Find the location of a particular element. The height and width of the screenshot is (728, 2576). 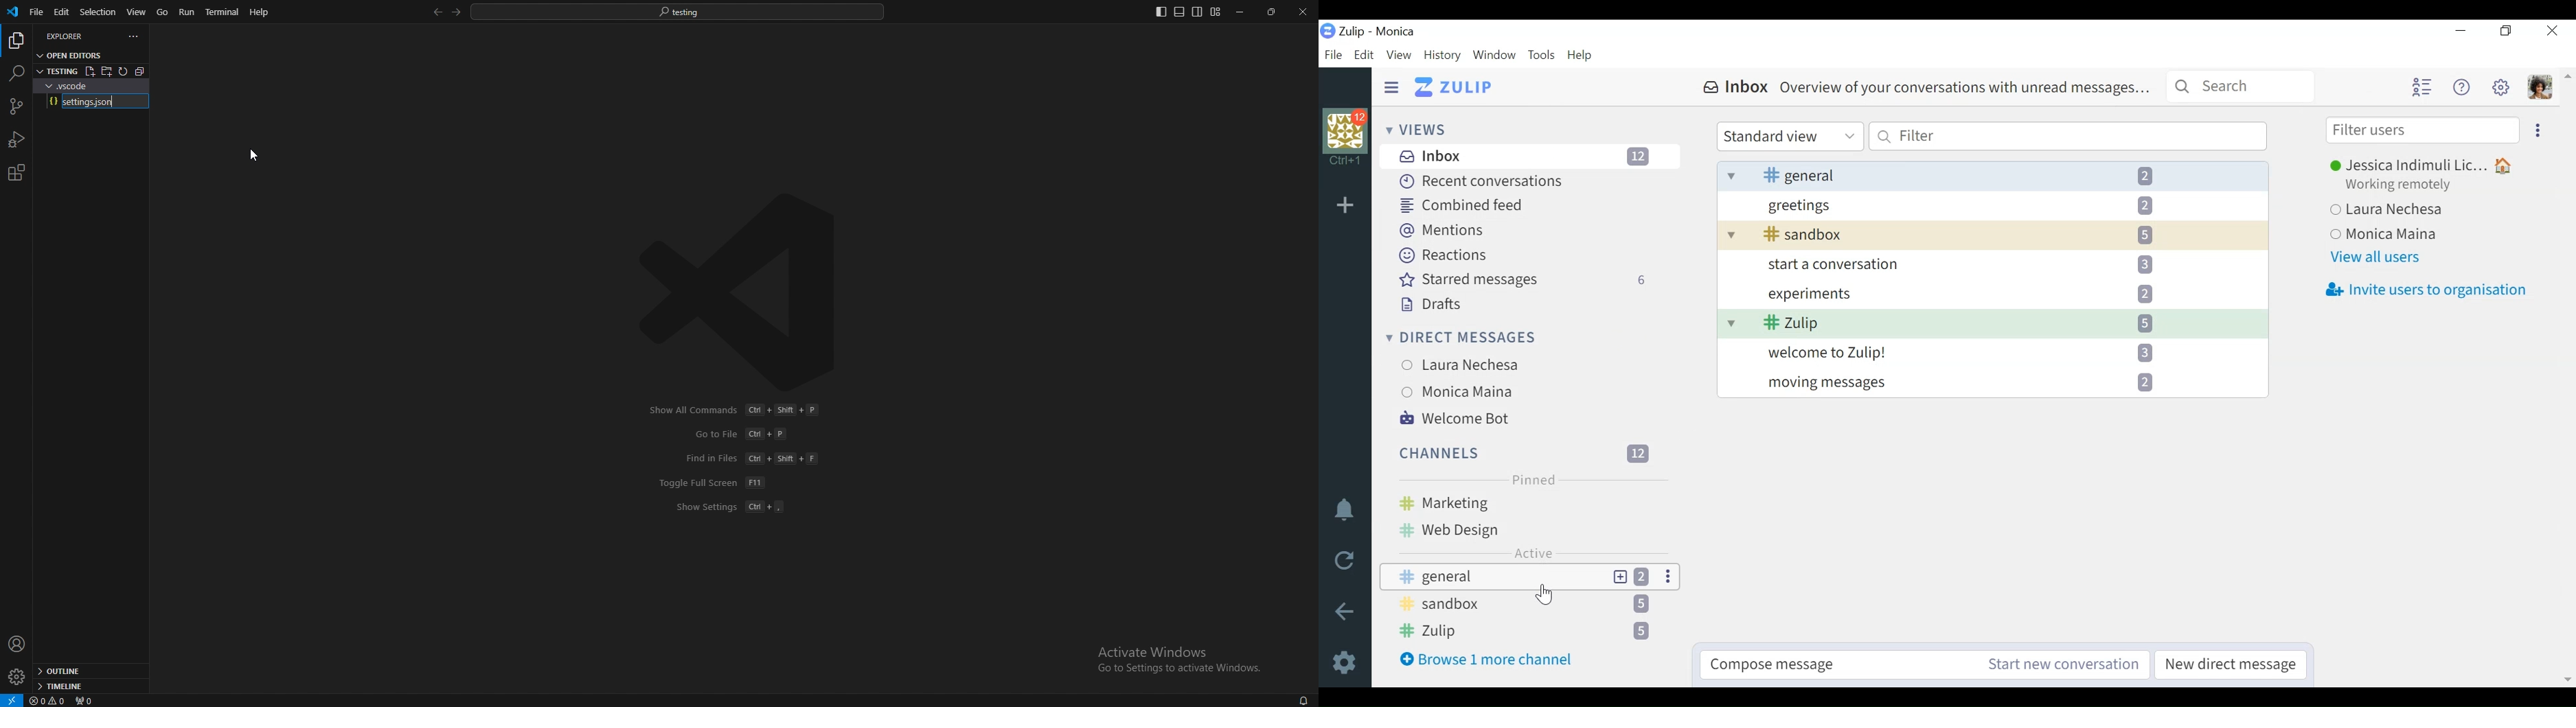

settings is located at coordinates (16, 677).